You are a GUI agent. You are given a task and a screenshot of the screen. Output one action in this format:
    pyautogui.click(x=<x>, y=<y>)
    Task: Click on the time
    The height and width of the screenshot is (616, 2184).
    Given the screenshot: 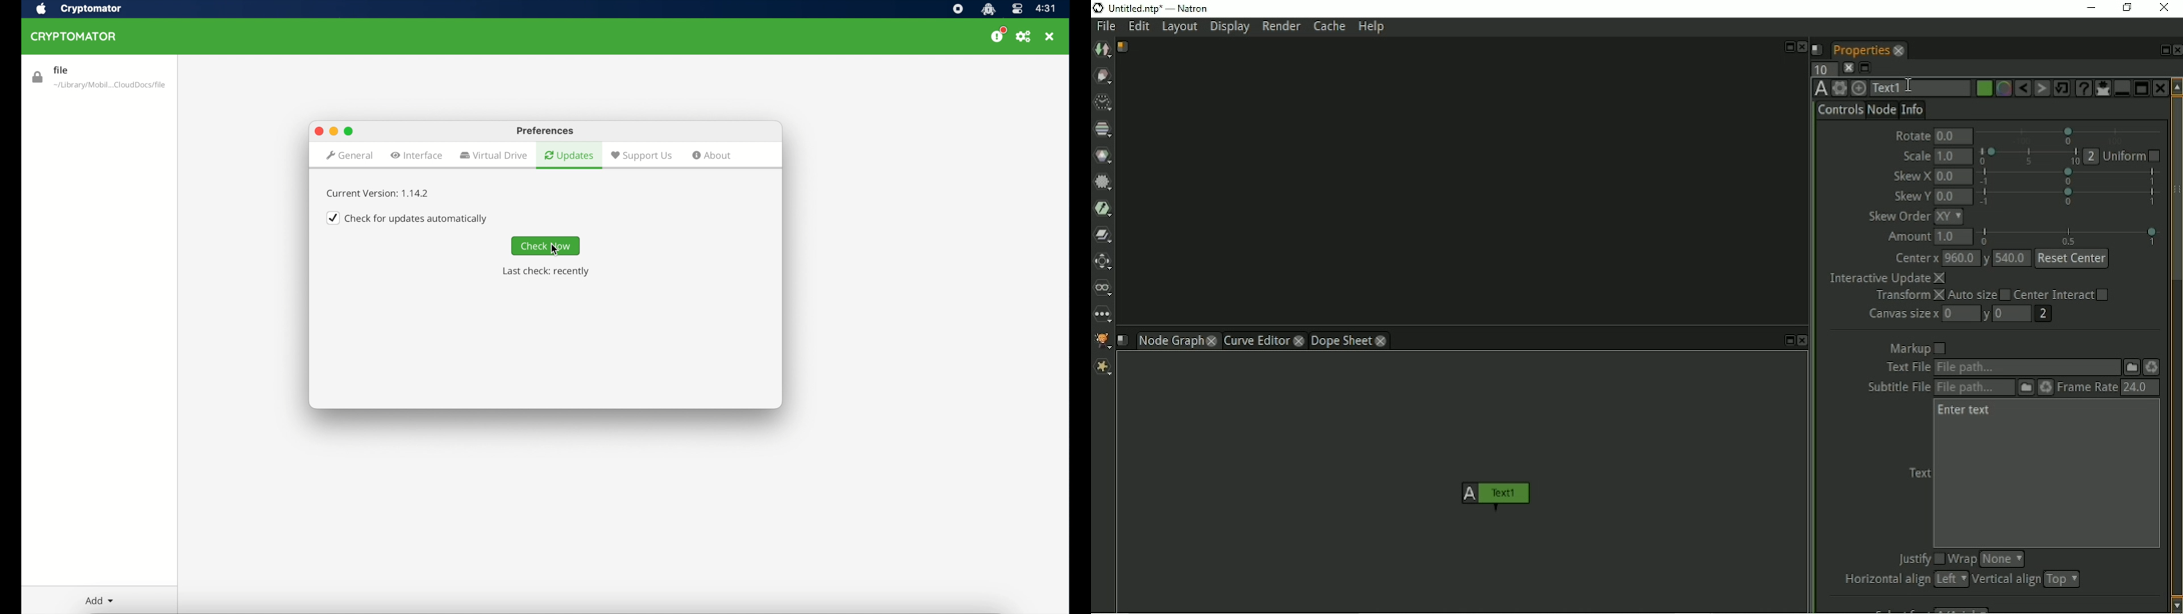 What is the action you would take?
    pyautogui.click(x=1047, y=9)
    